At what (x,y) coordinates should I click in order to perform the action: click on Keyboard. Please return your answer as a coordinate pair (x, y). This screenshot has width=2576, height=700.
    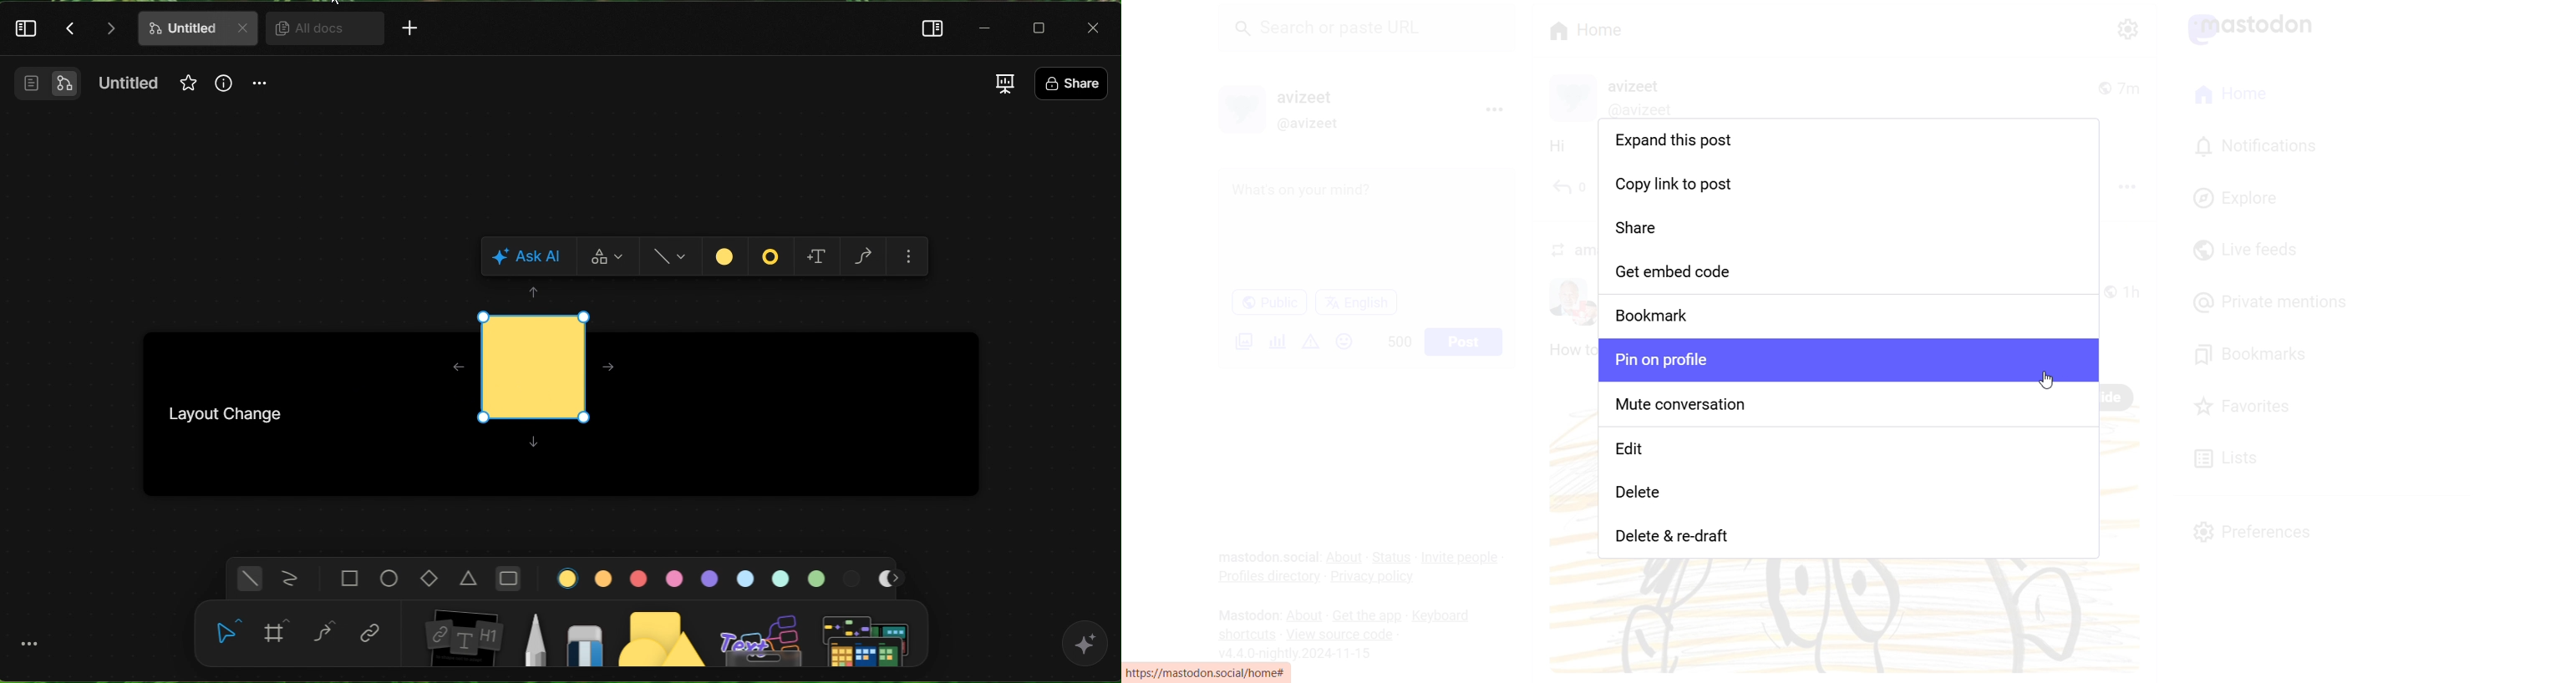
    Looking at the image, I should click on (1446, 616).